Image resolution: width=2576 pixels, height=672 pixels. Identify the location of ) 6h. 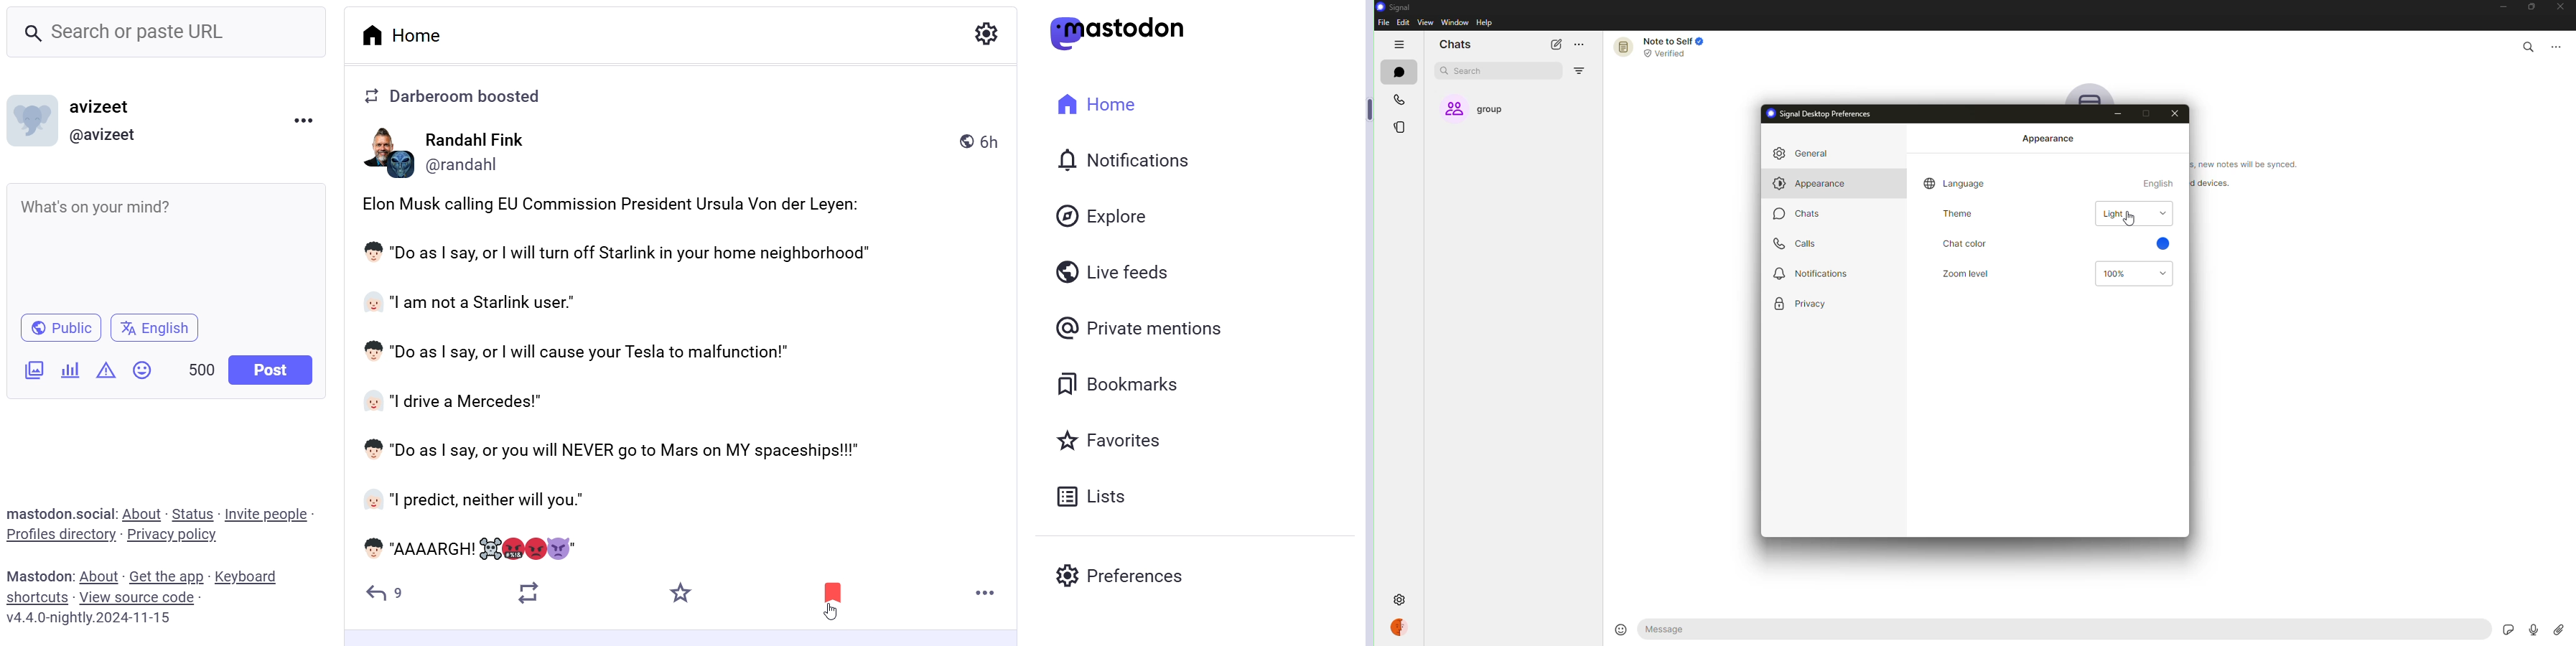
(974, 141).